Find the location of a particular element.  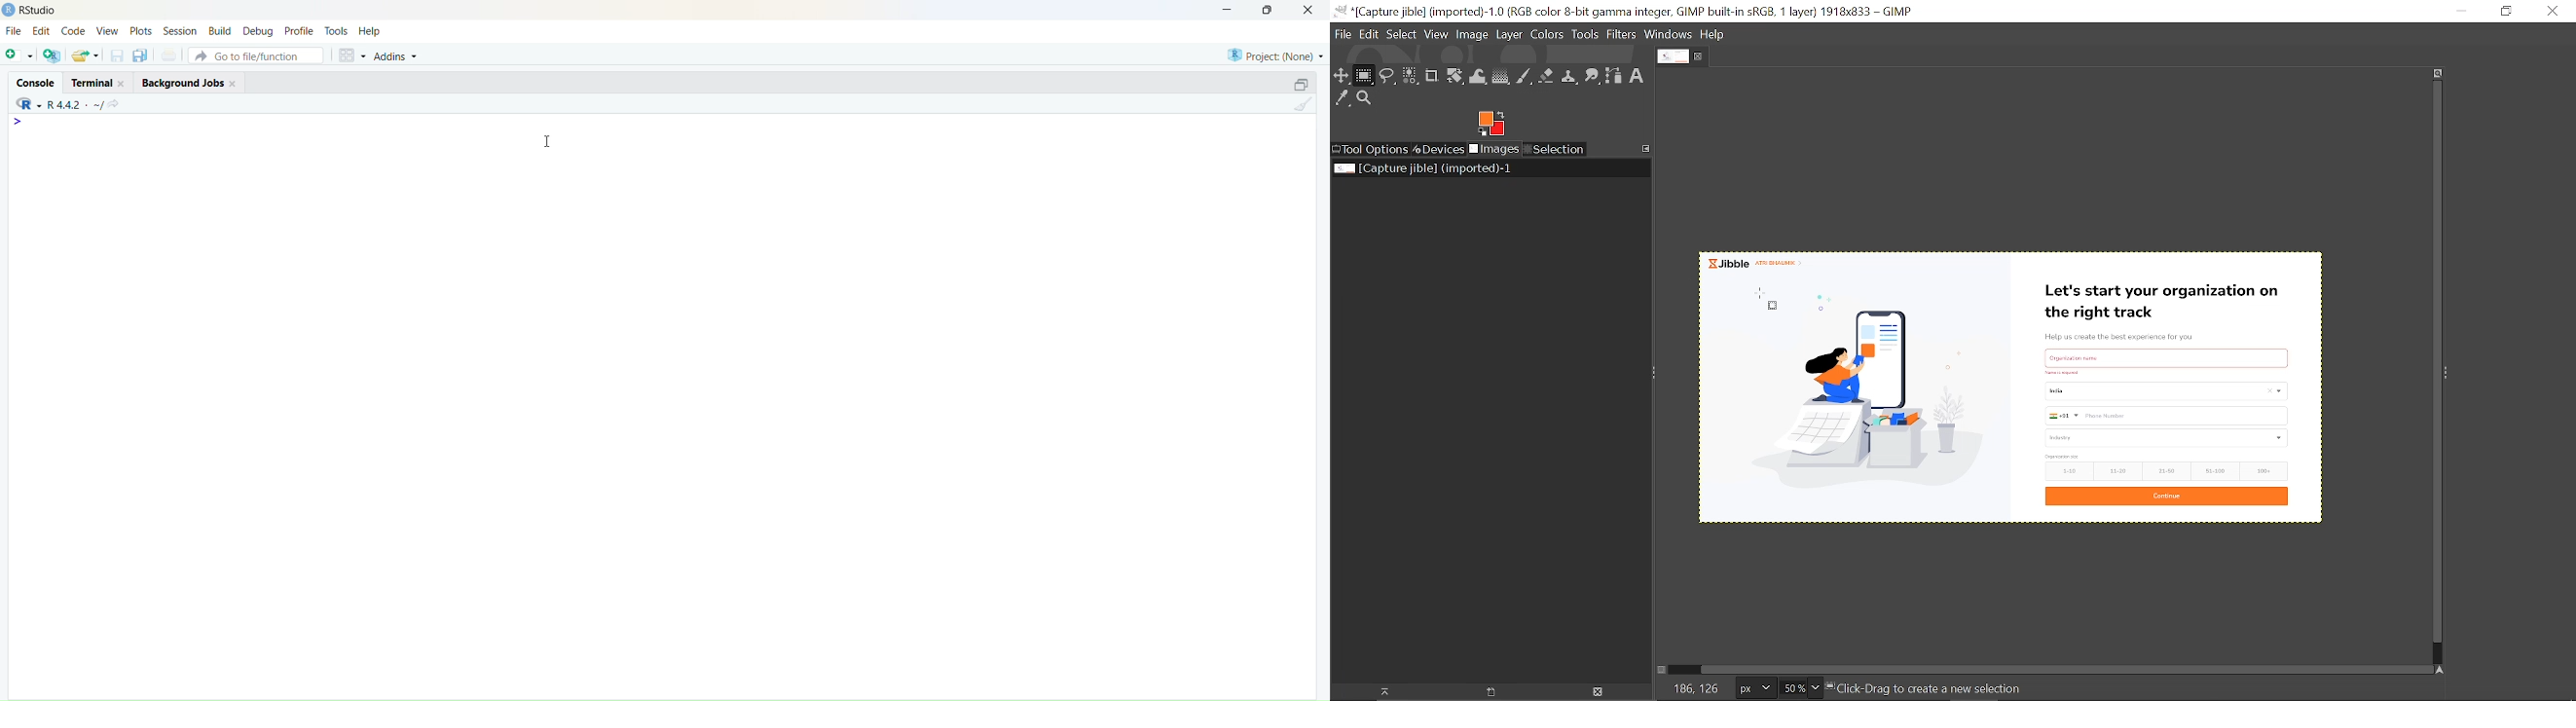

Image is located at coordinates (1472, 36).